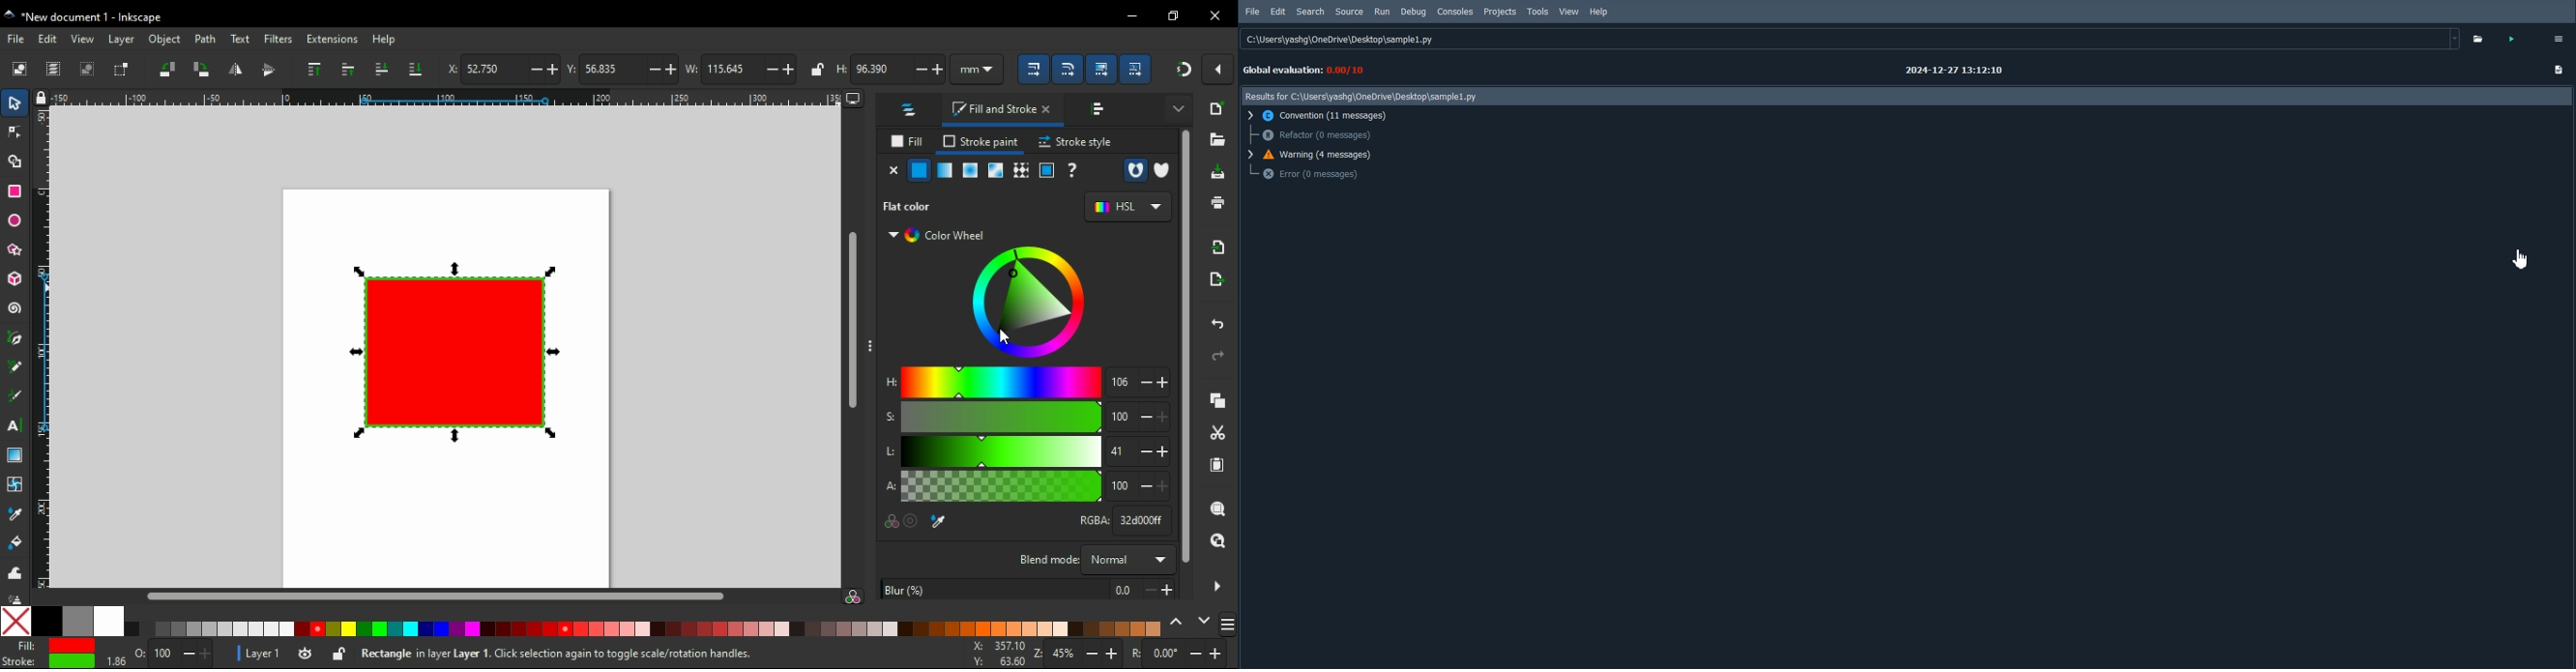 The image size is (2576, 672). Describe the element at coordinates (1500, 12) in the screenshot. I see `Projects` at that location.